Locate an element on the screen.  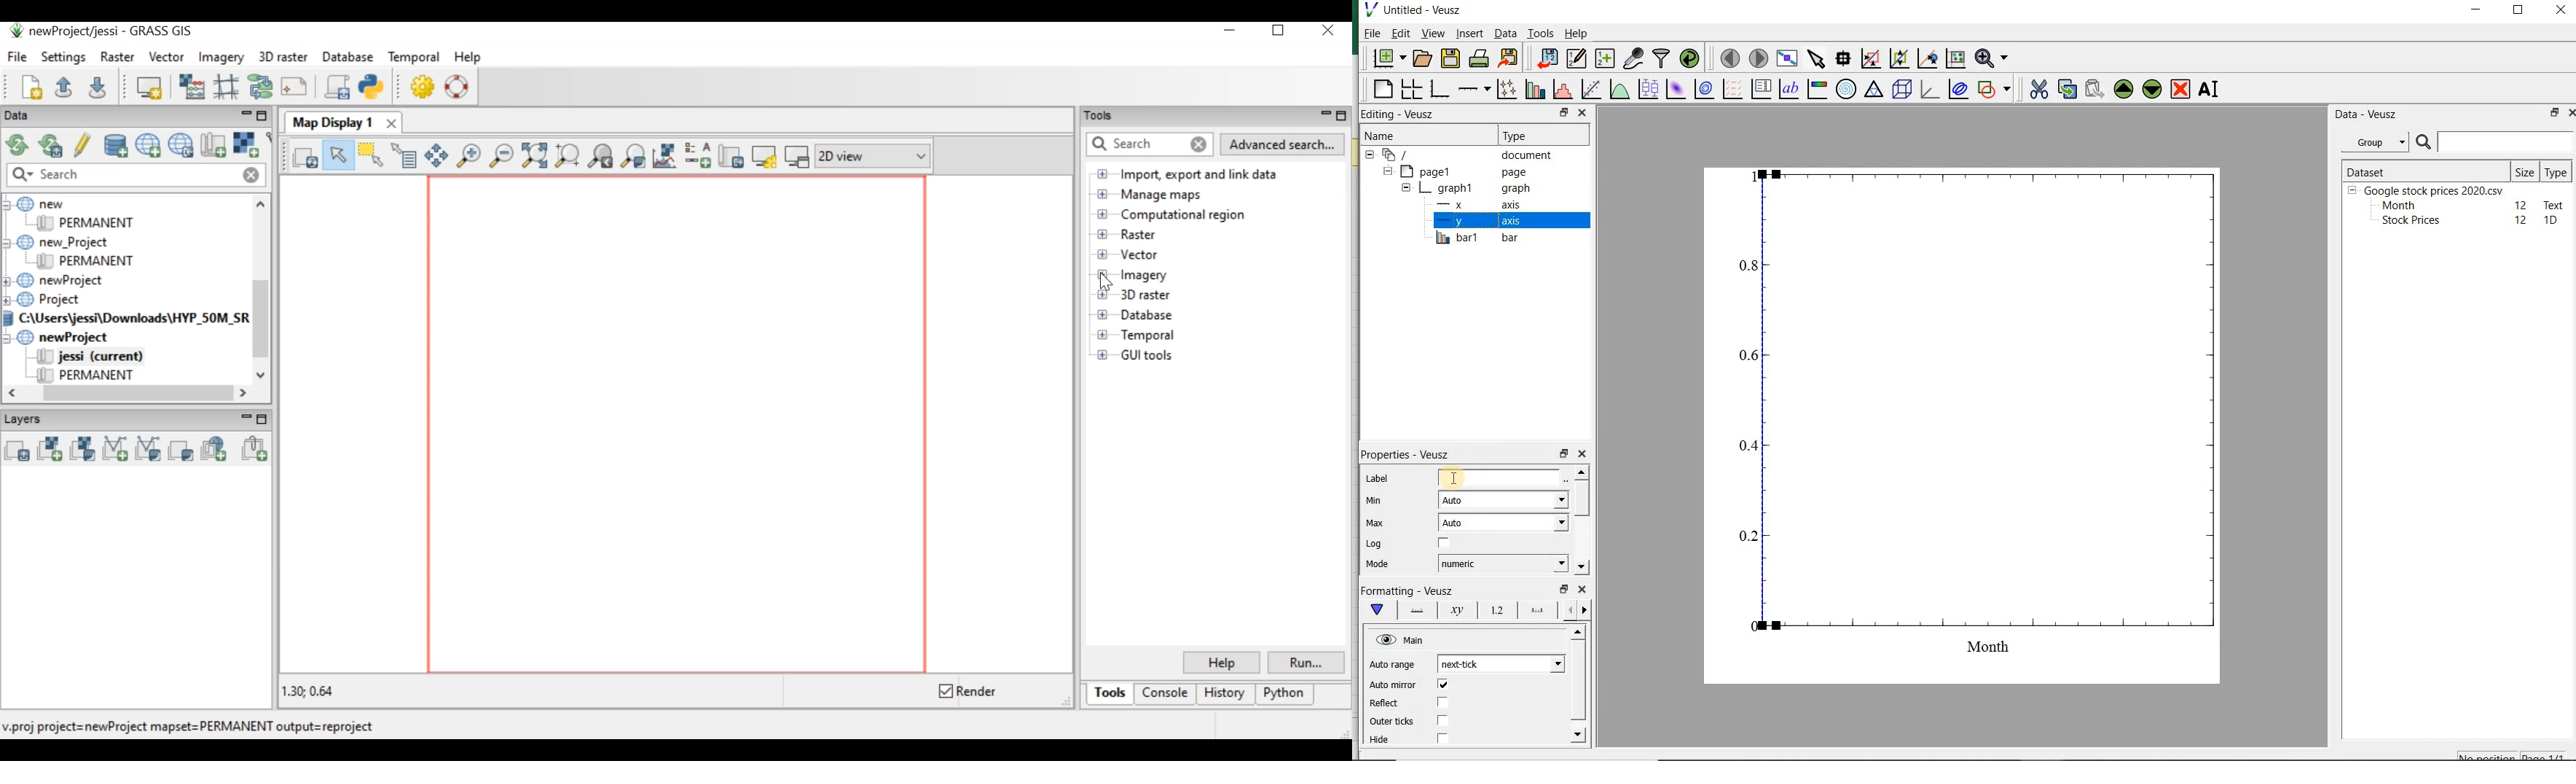
plot points with lines and errorbars is located at coordinates (1504, 90).